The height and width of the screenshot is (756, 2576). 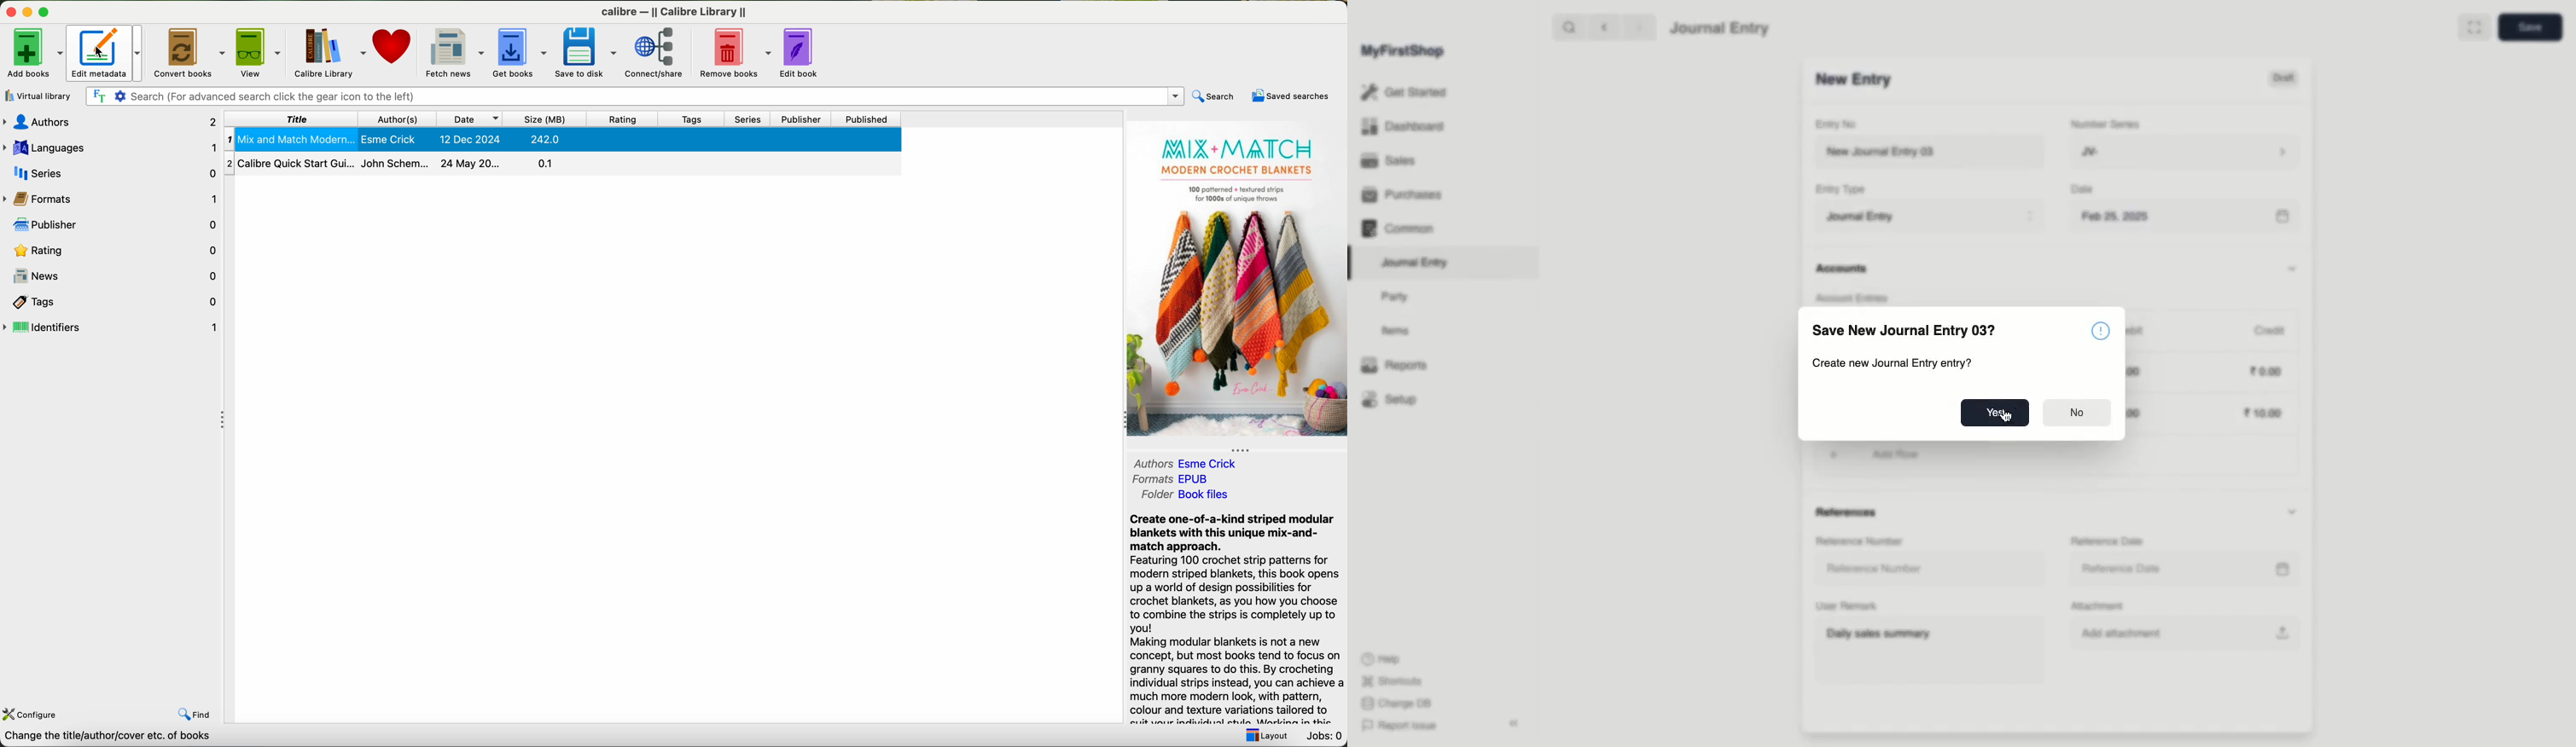 What do you see at coordinates (801, 119) in the screenshot?
I see `publisher` at bounding box center [801, 119].